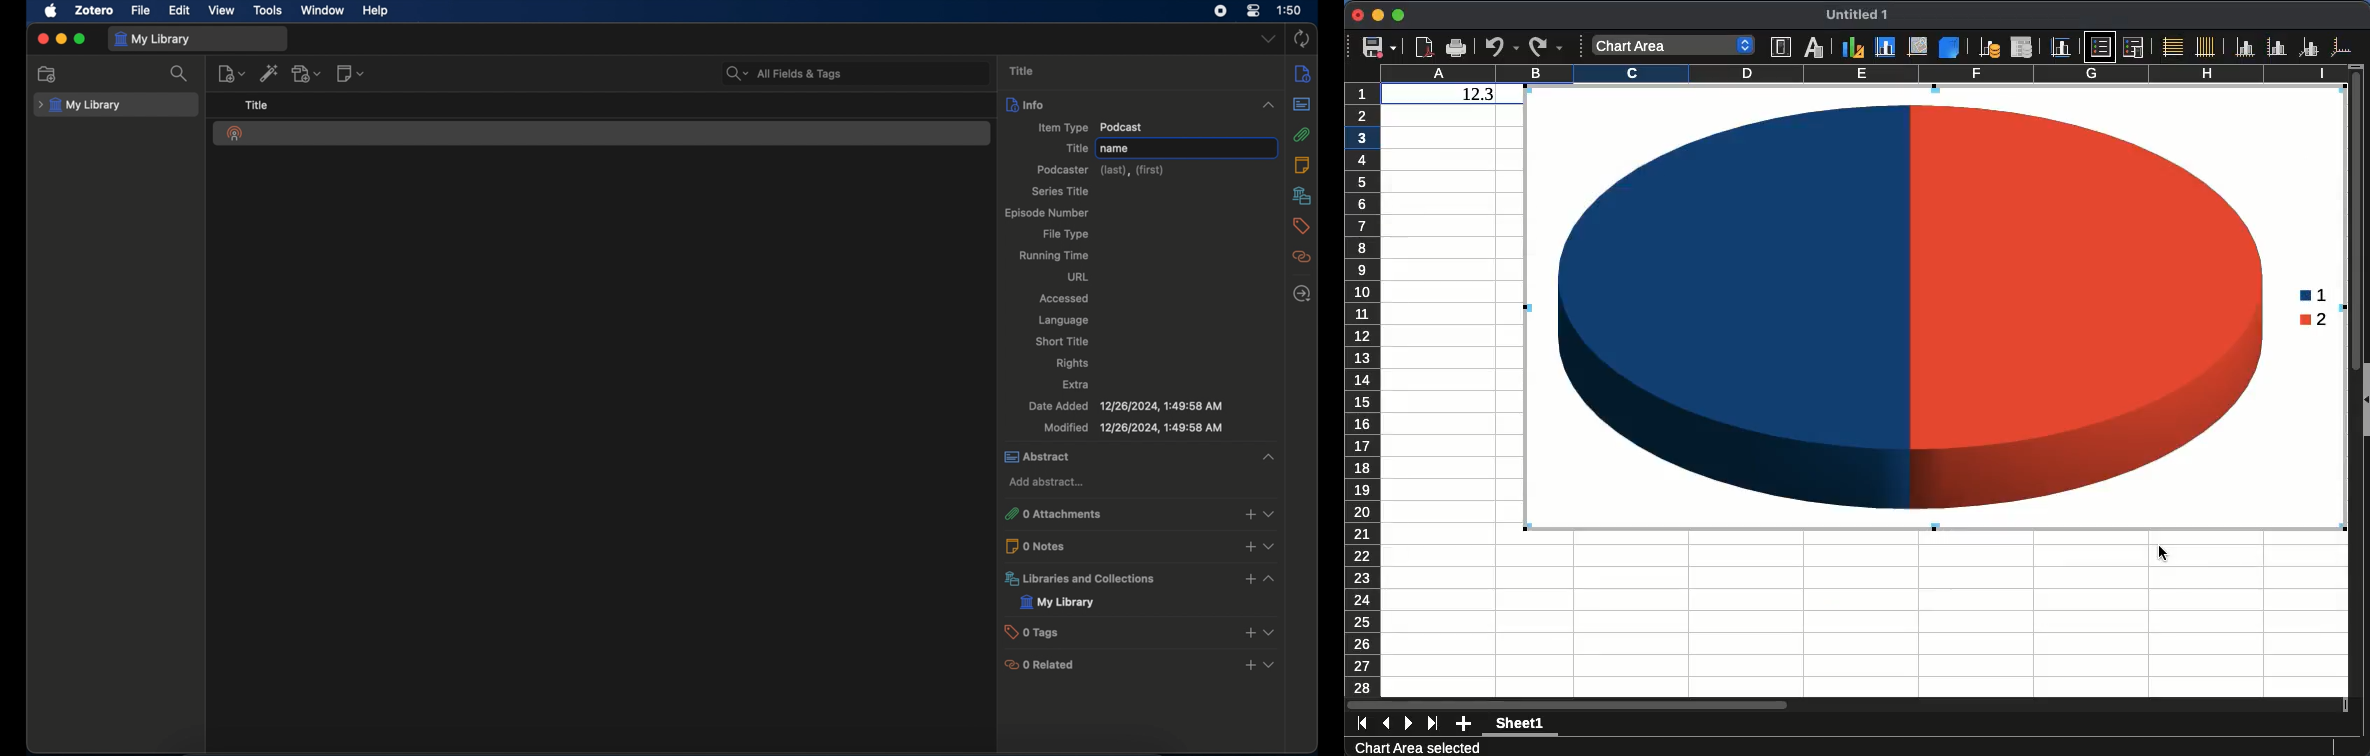 The image size is (2380, 756). Describe the element at coordinates (1253, 11) in the screenshot. I see `control center` at that location.